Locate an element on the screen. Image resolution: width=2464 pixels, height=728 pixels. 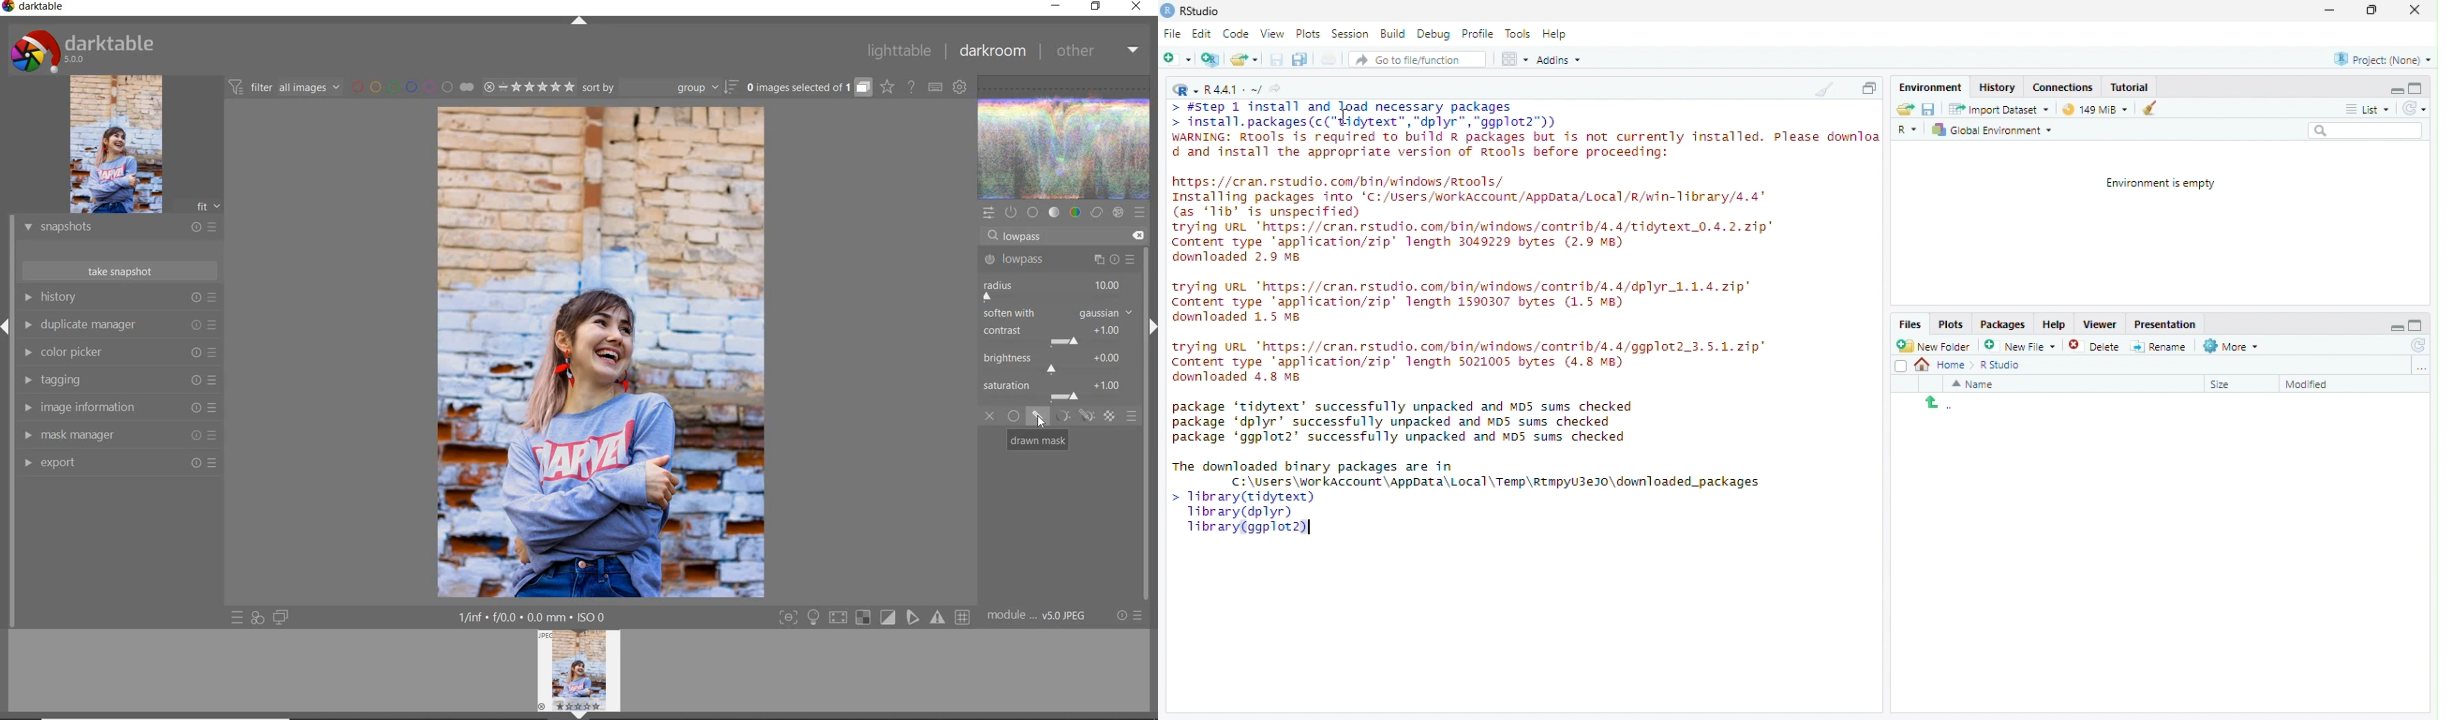
image preview is located at coordinates (137, 145).